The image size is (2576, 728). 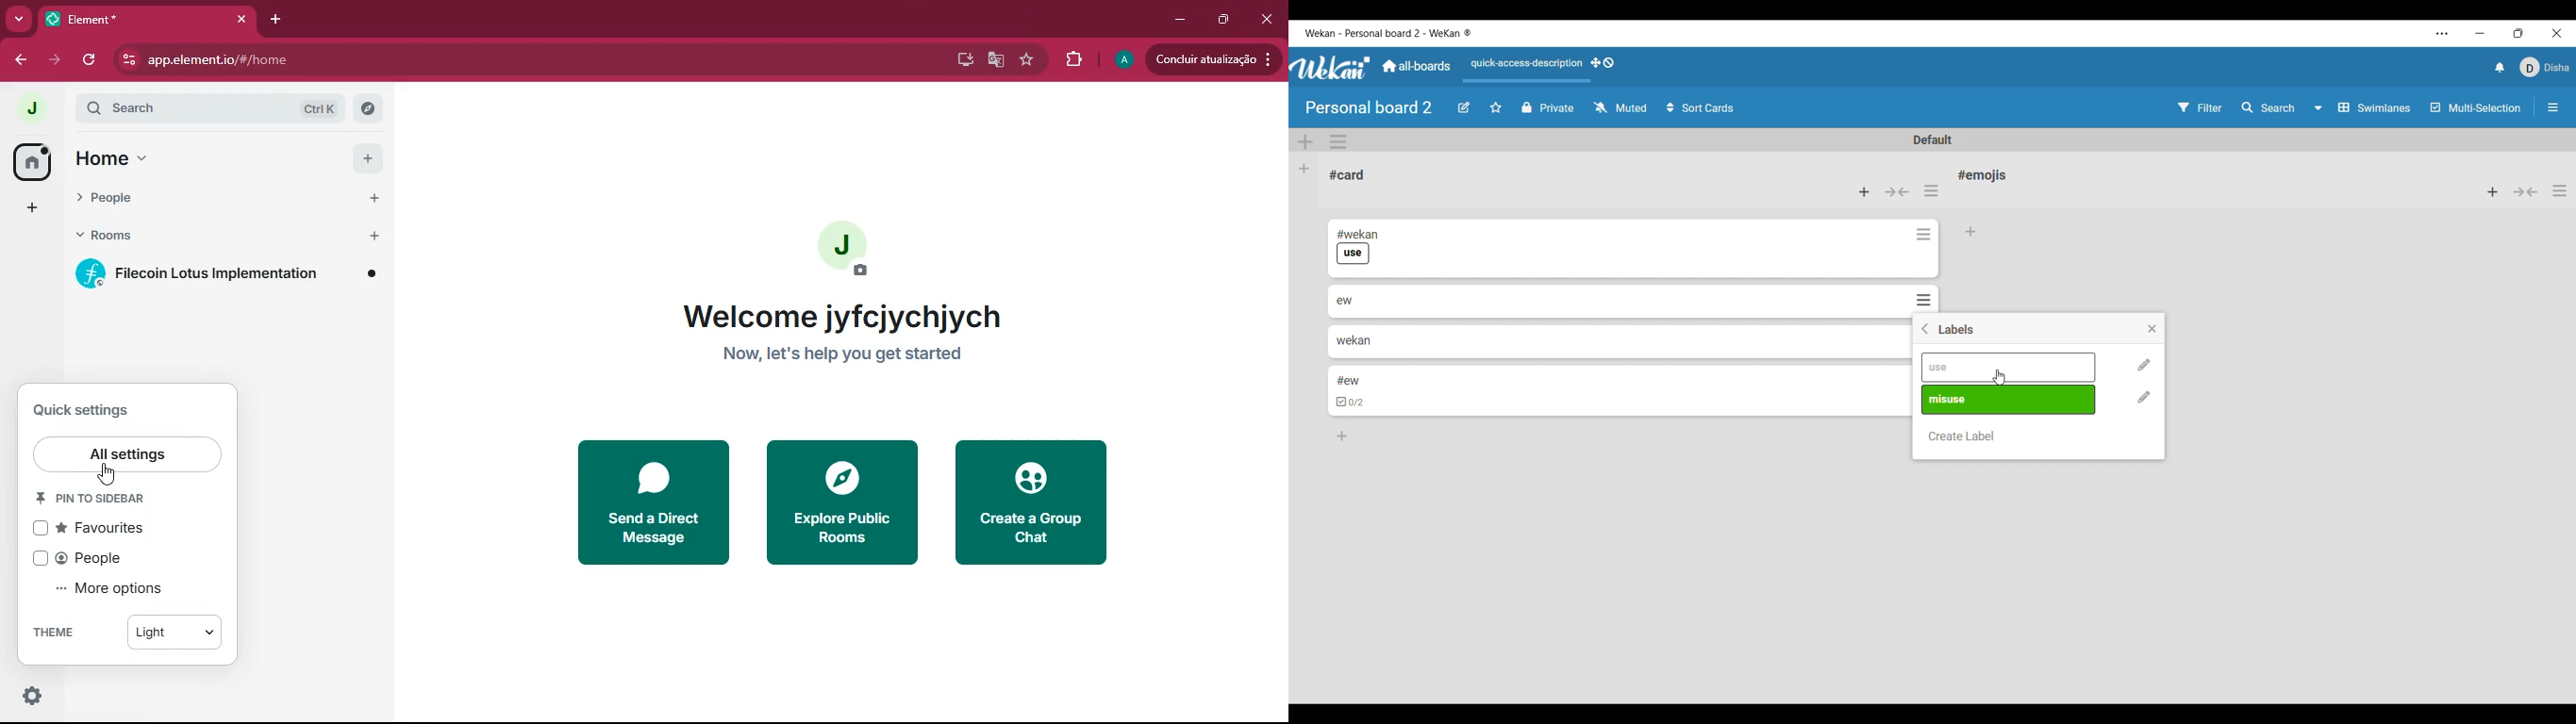 I want to click on home, so click(x=230, y=157).